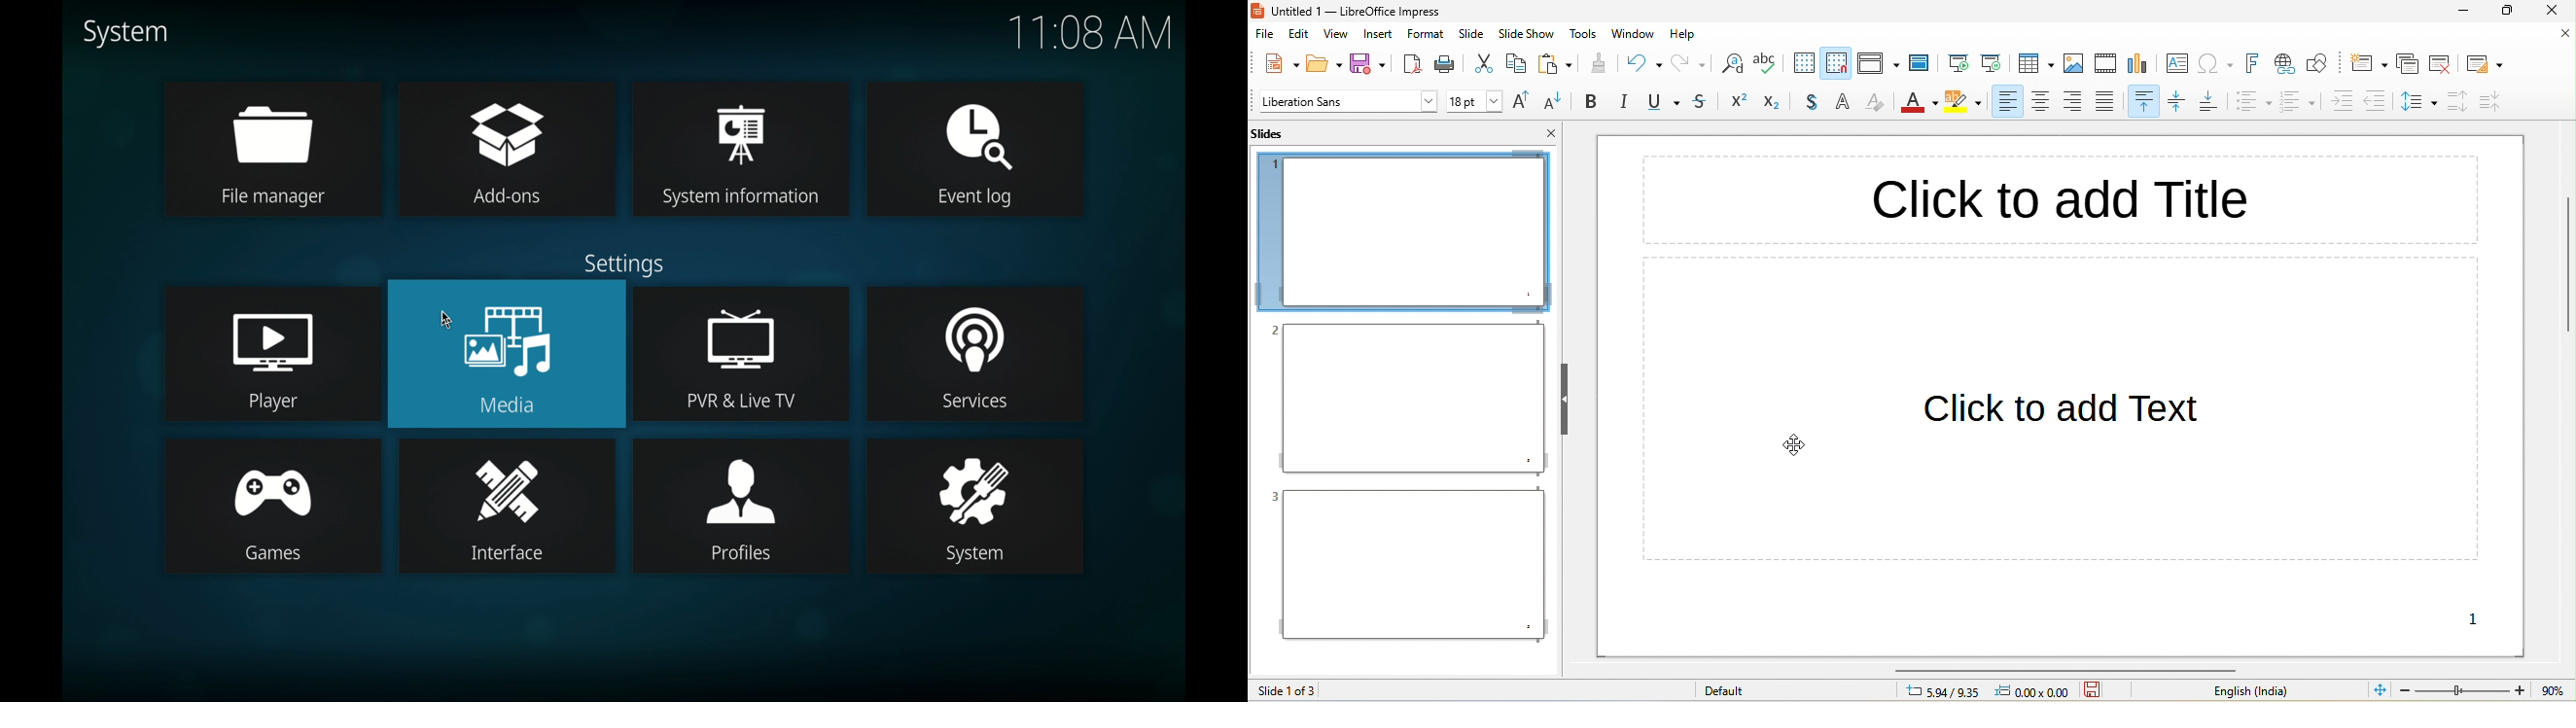  Describe the element at coordinates (1372, 63) in the screenshot. I see `save` at that location.